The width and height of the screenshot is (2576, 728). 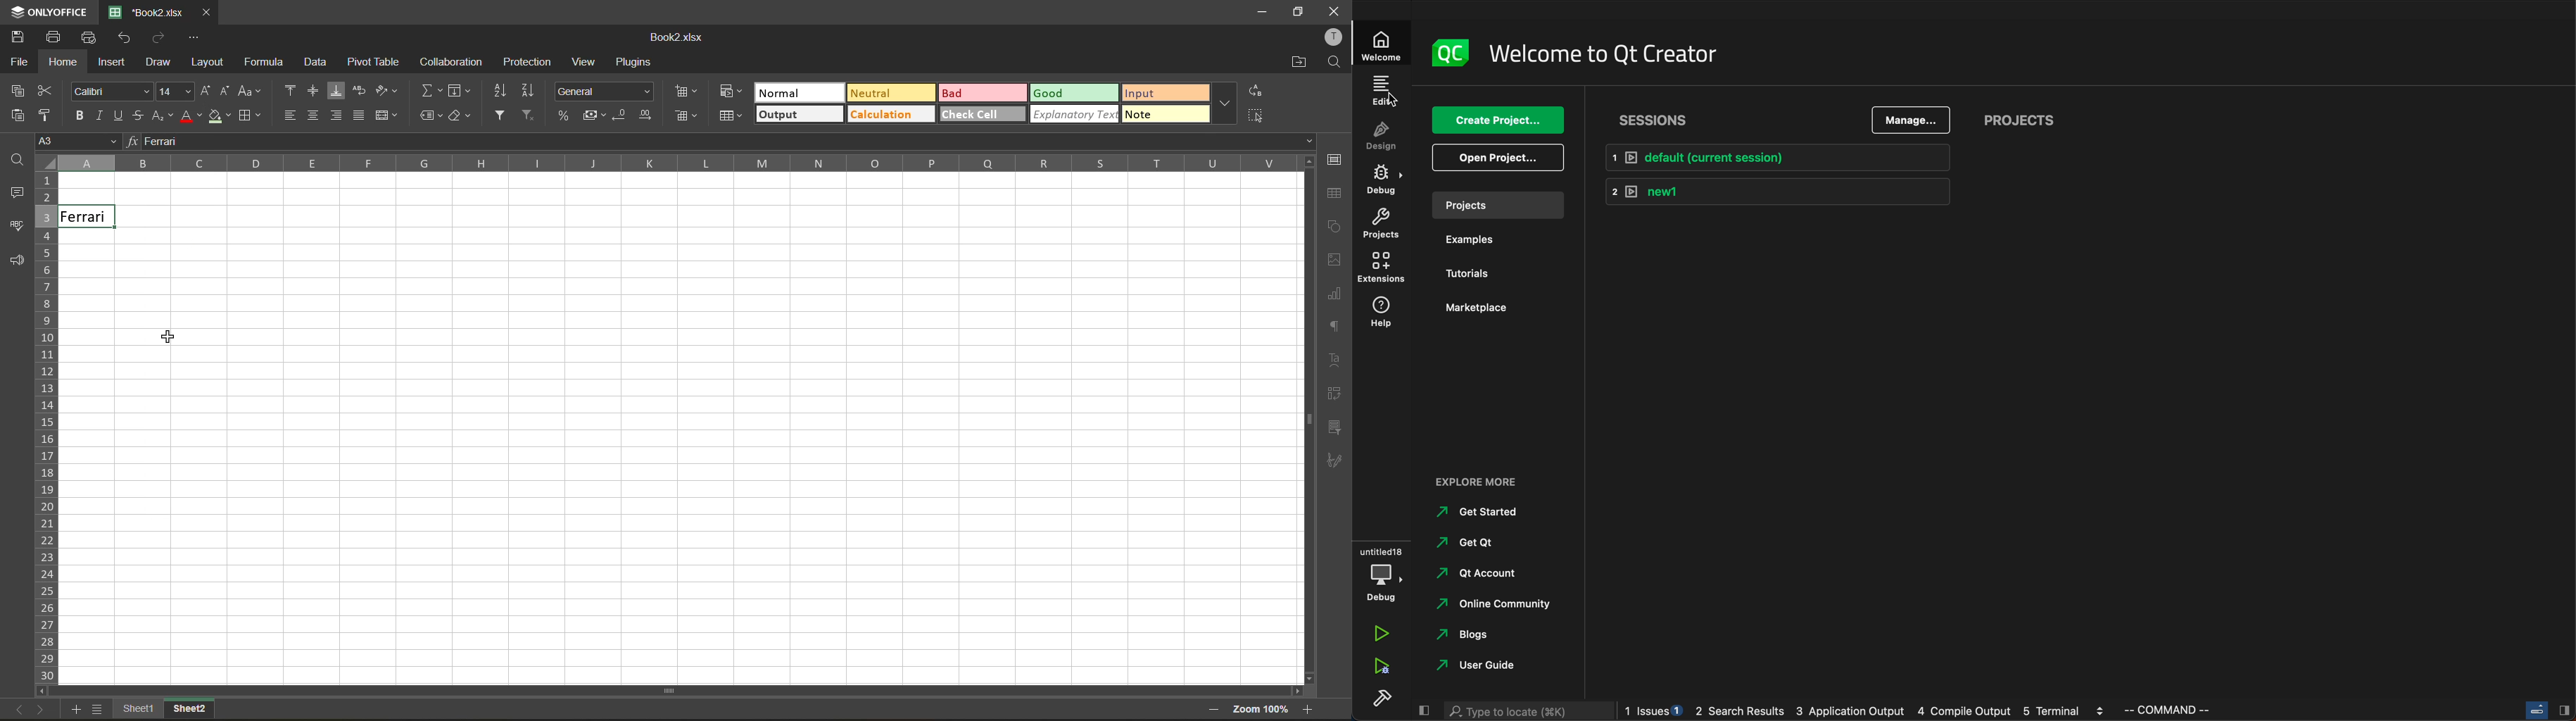 I want to click on find, so click(x=13, y=161).